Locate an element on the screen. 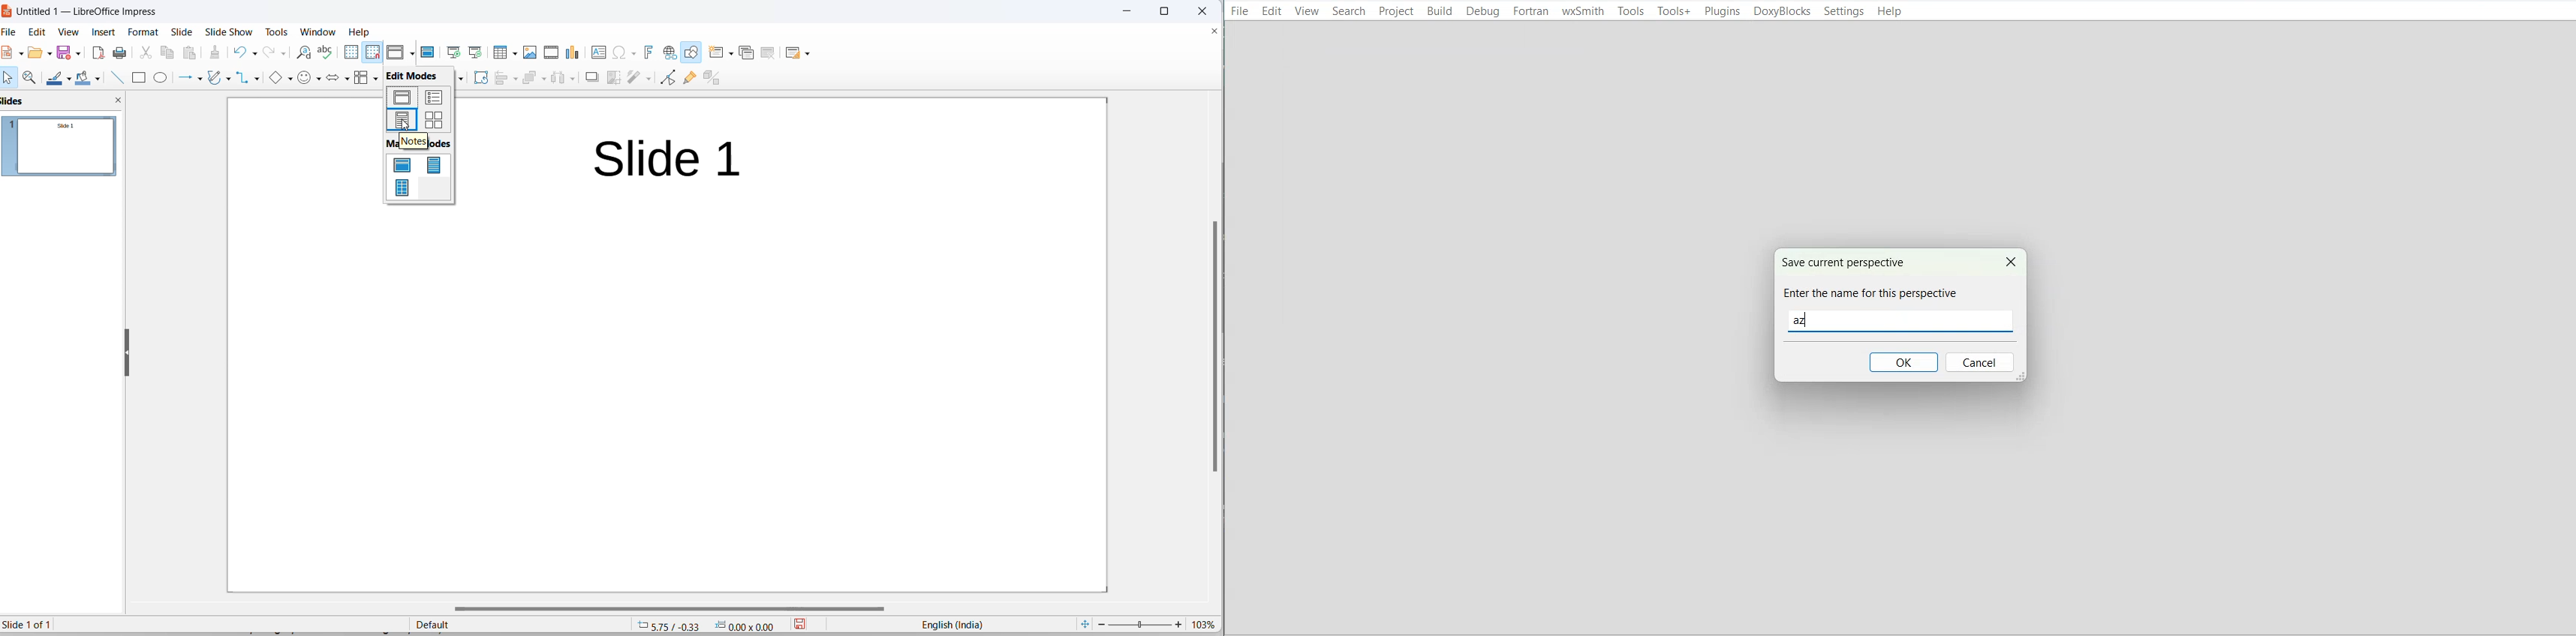  Enter name for theme file is located at coordinates (1899, 321).